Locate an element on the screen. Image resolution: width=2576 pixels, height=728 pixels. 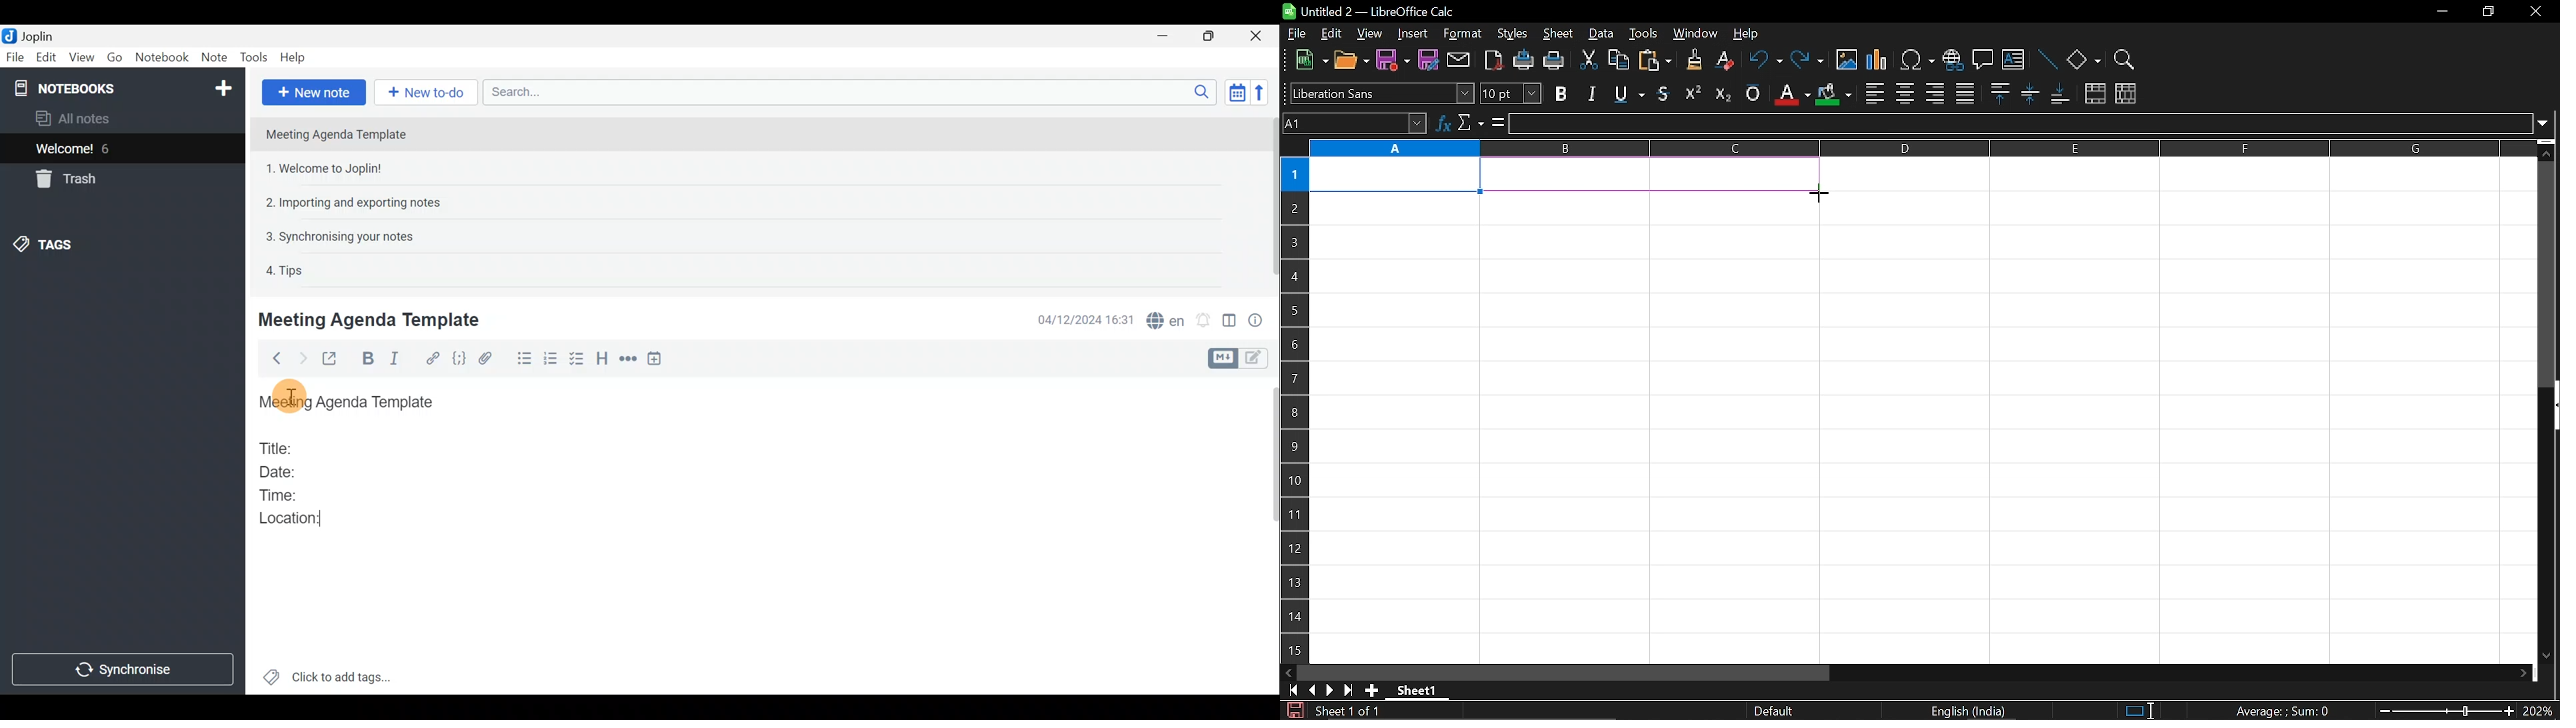
data is located at coordinates (1602, 35).